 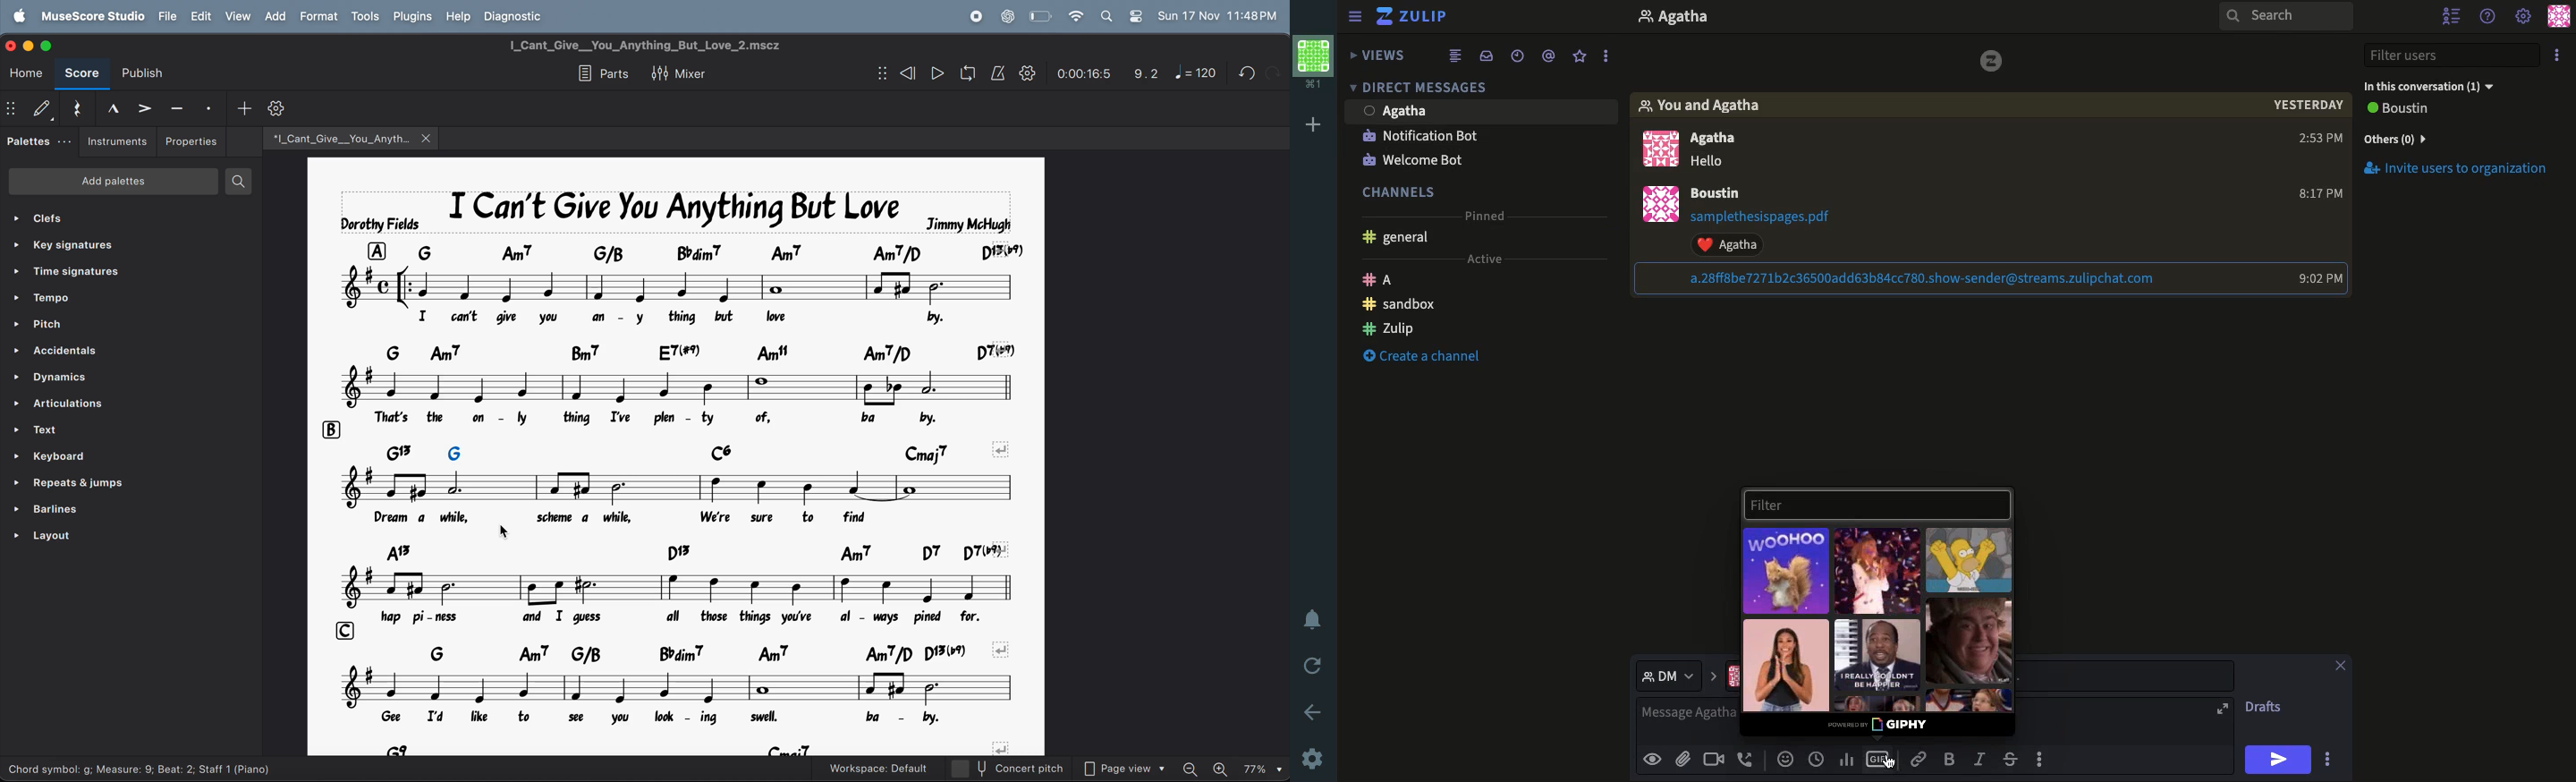 What do you see at coordinates (2267, 706) in the screenshot?
I see `Drafts` at bounding box center [2267, 706].